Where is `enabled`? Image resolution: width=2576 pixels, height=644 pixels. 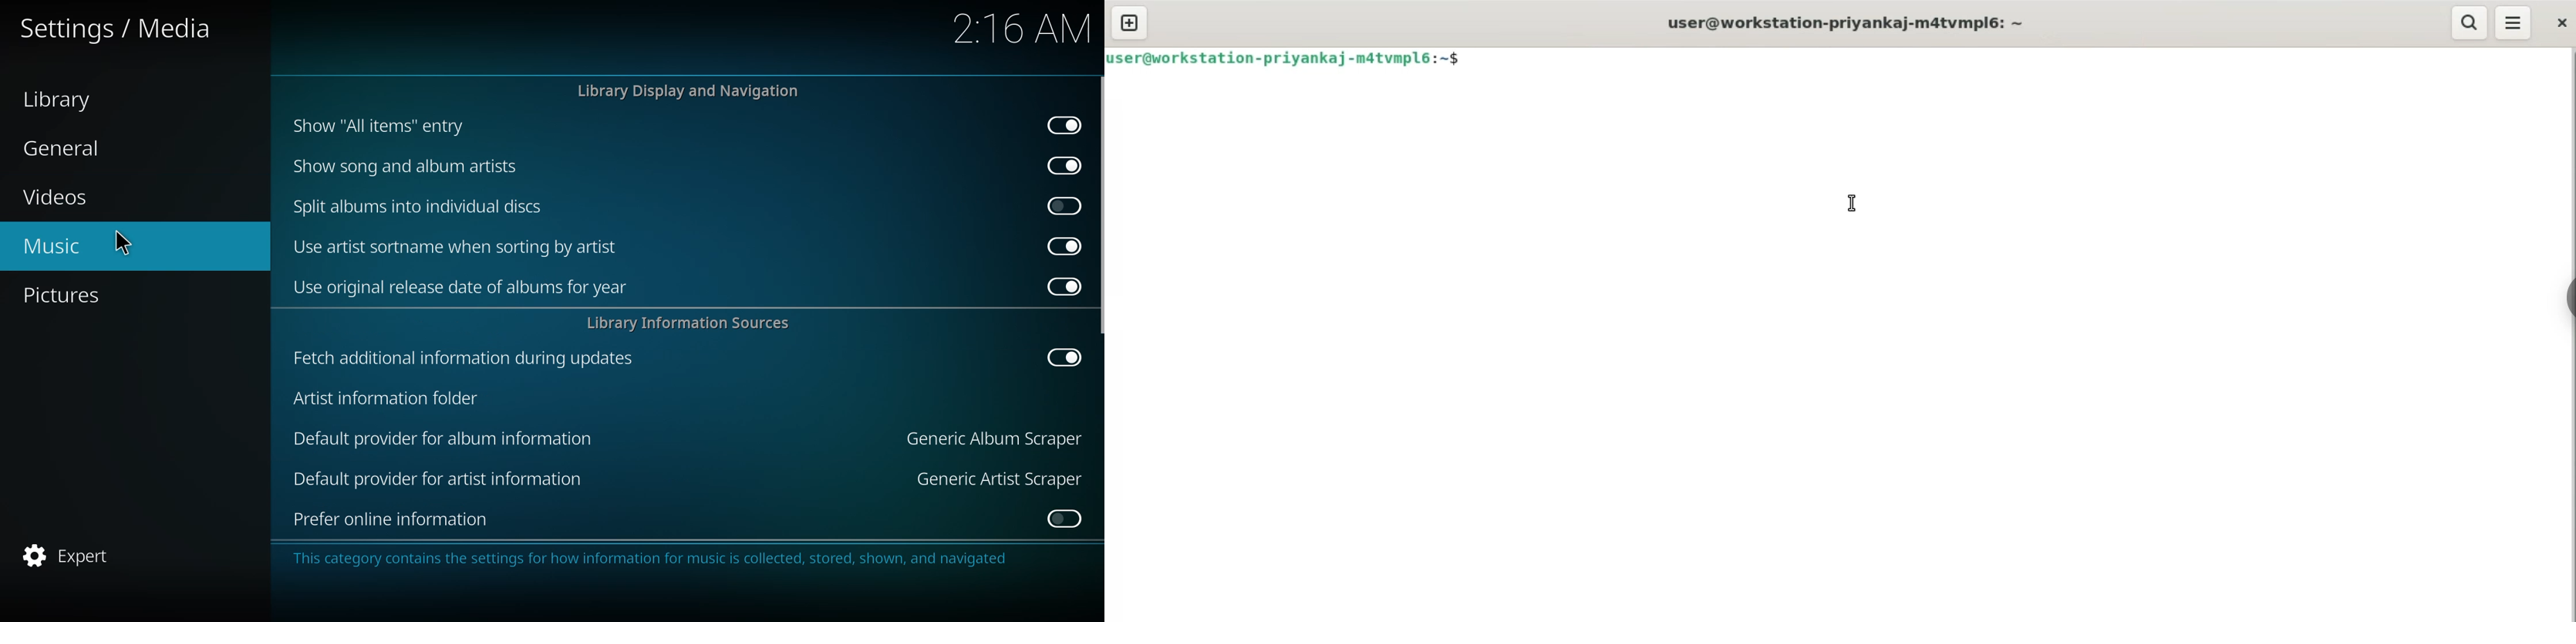 enabled is located at coordinates (1061, 126).